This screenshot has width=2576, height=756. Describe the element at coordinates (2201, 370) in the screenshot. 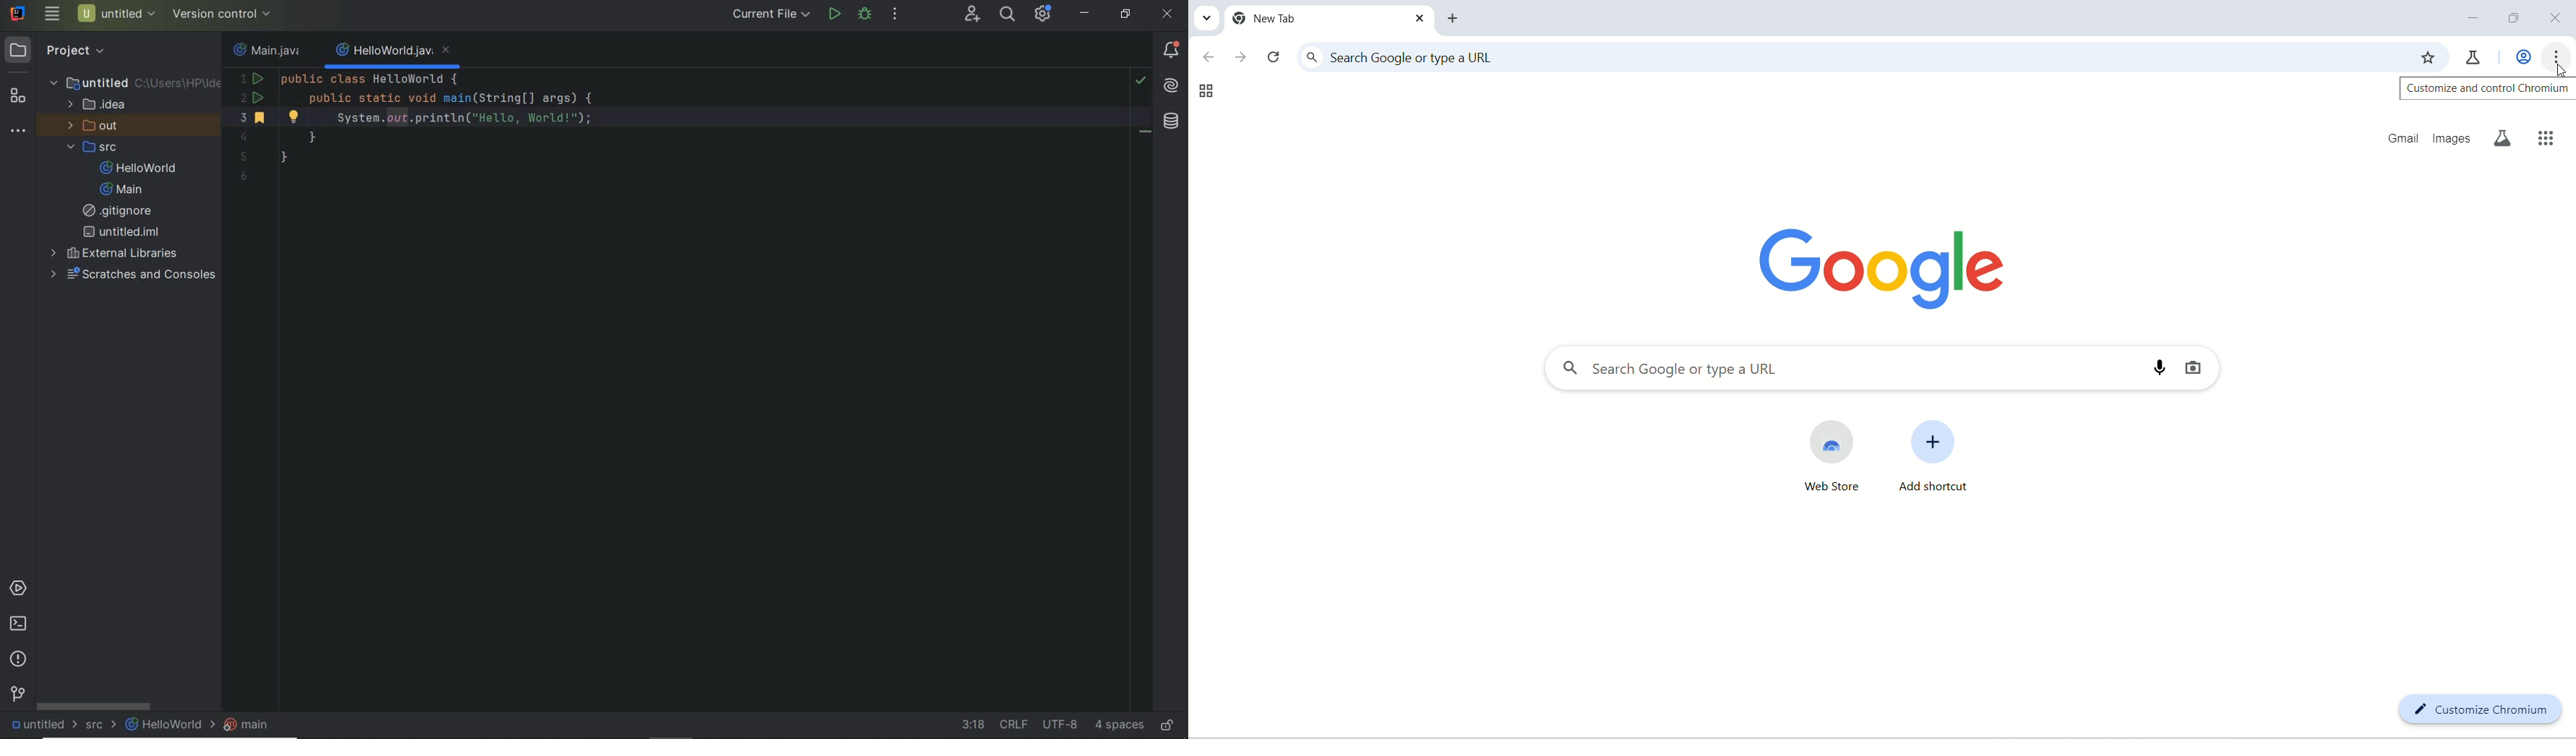

I see `search by camera` at that location.